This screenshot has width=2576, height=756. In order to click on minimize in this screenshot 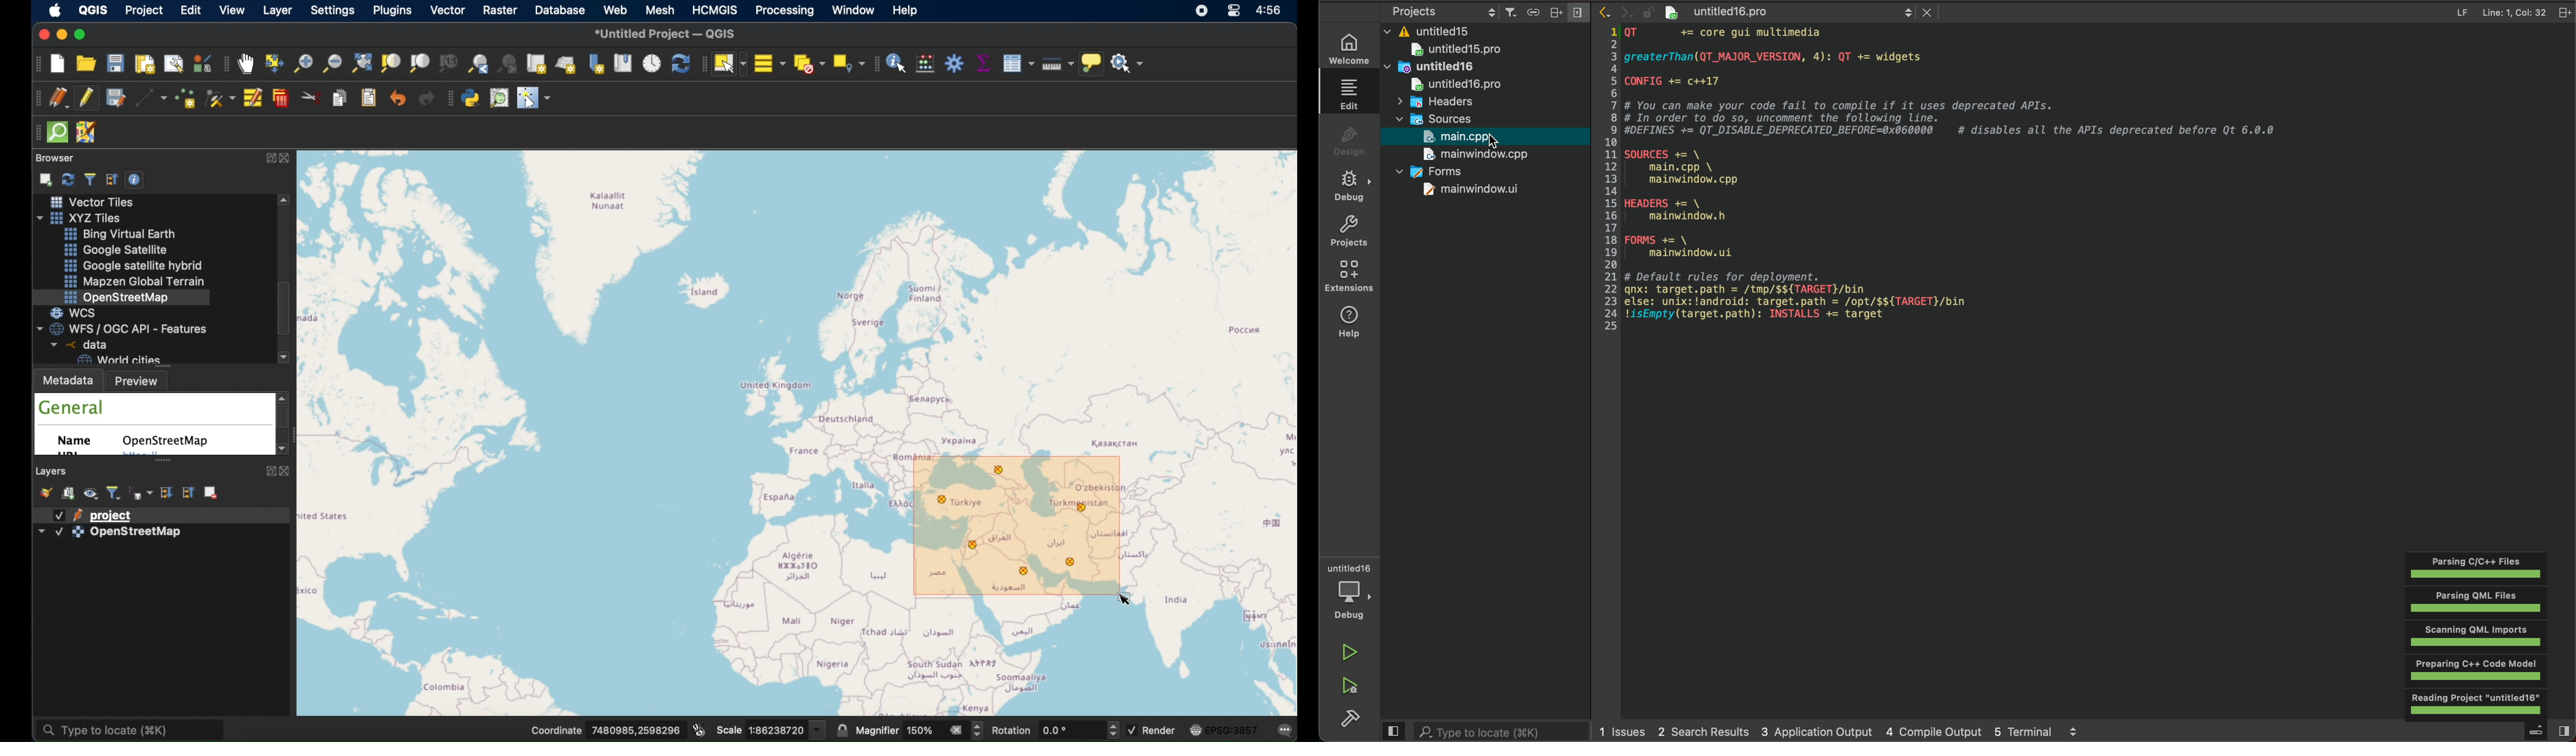, I will do `click(60, 35)`.